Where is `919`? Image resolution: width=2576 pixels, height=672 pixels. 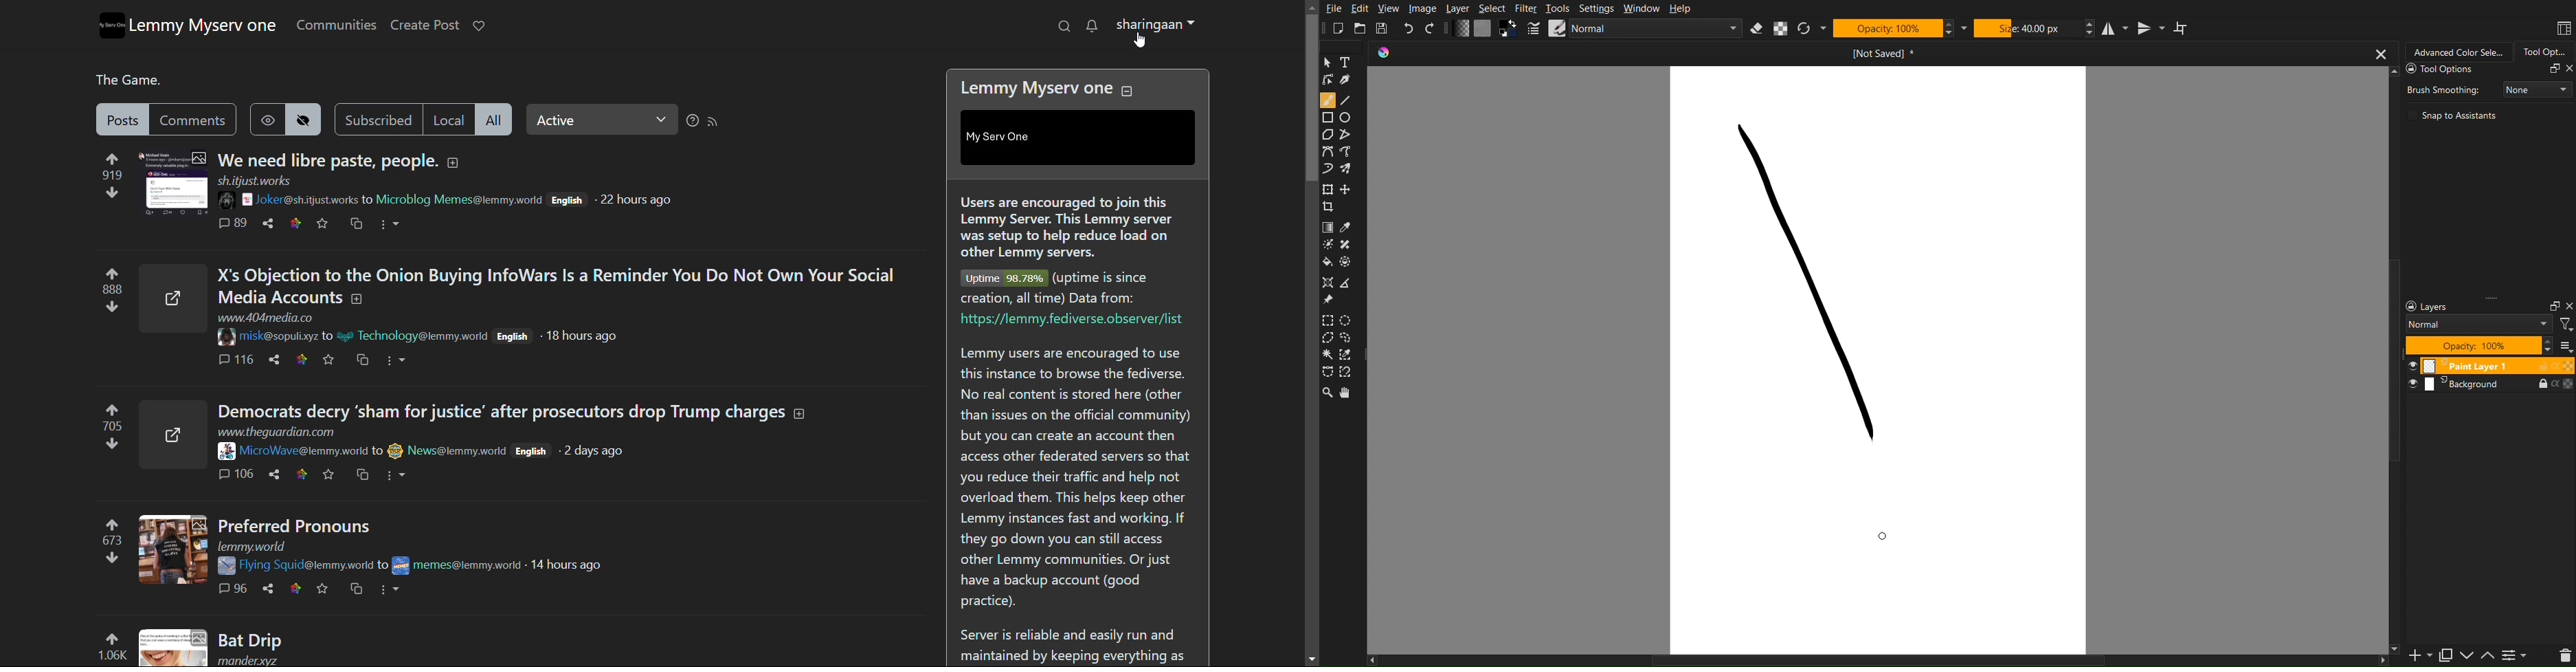
919 is located at coordinates (116, 173).